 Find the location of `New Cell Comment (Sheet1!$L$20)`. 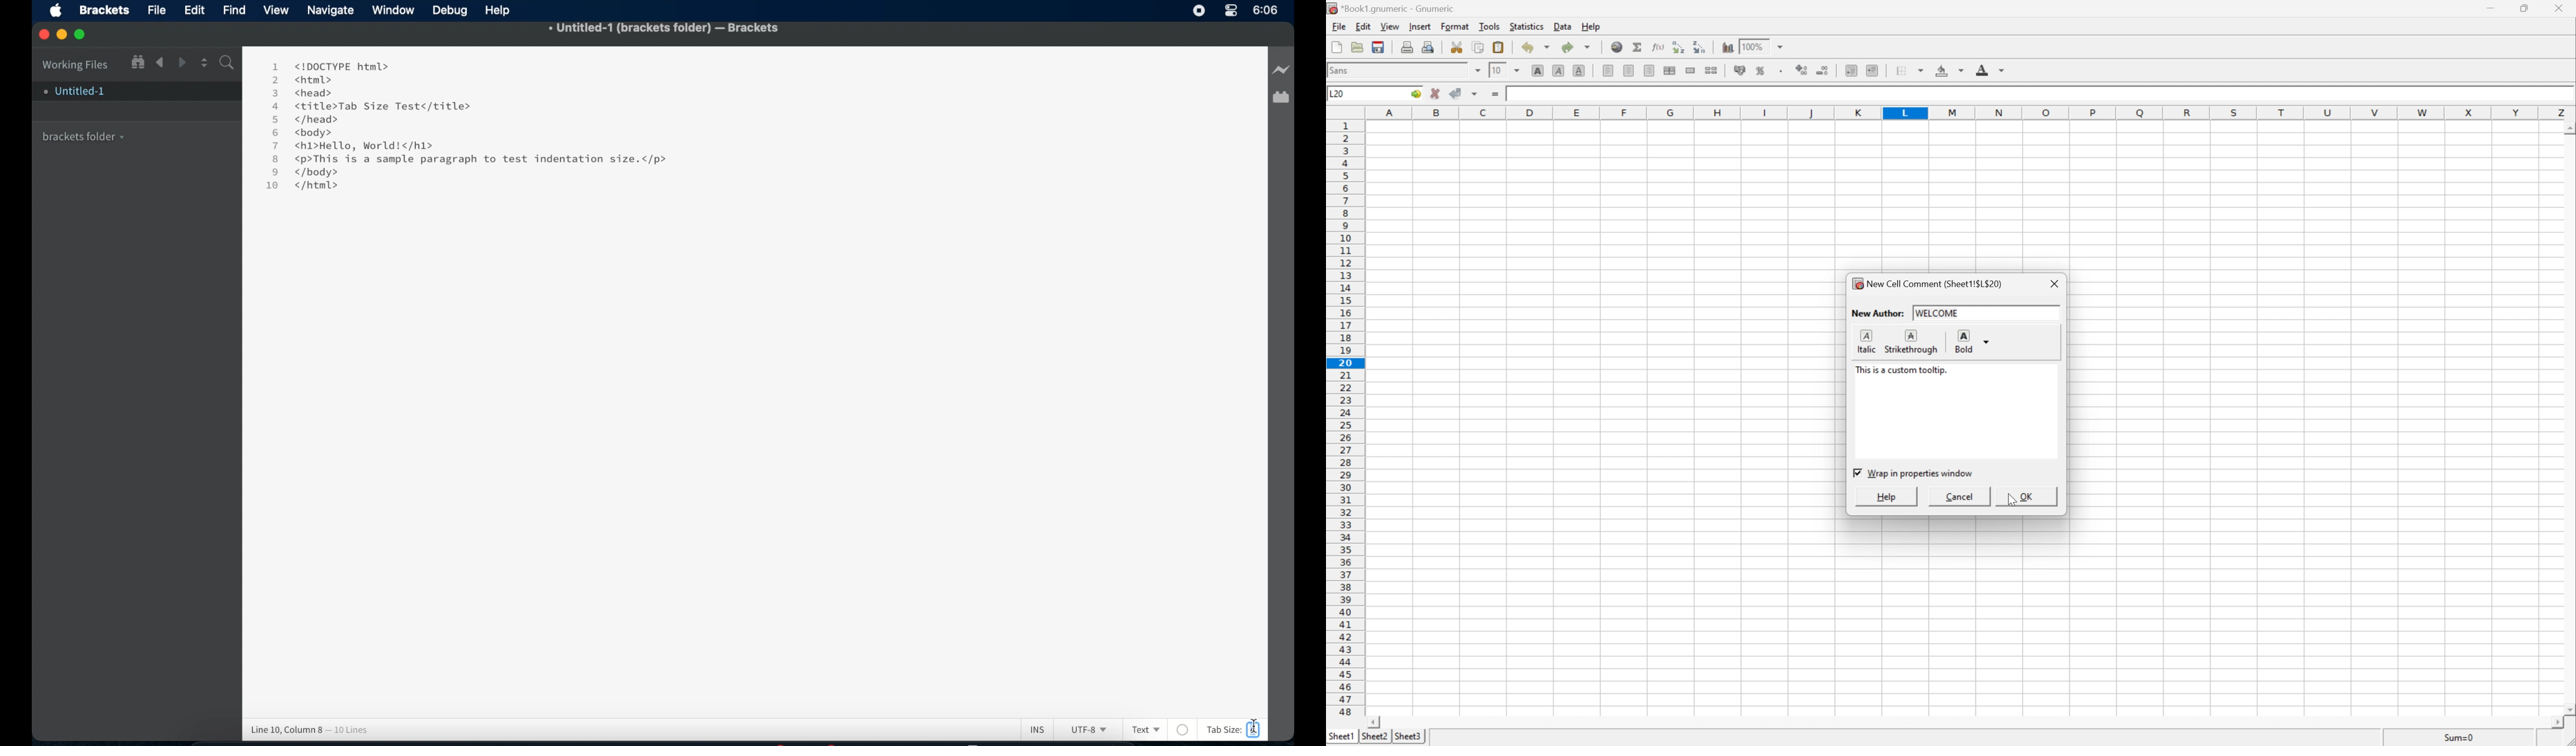

New Cell Comment (Sheet1!$L$20) is located at coordinates (1926, 284).